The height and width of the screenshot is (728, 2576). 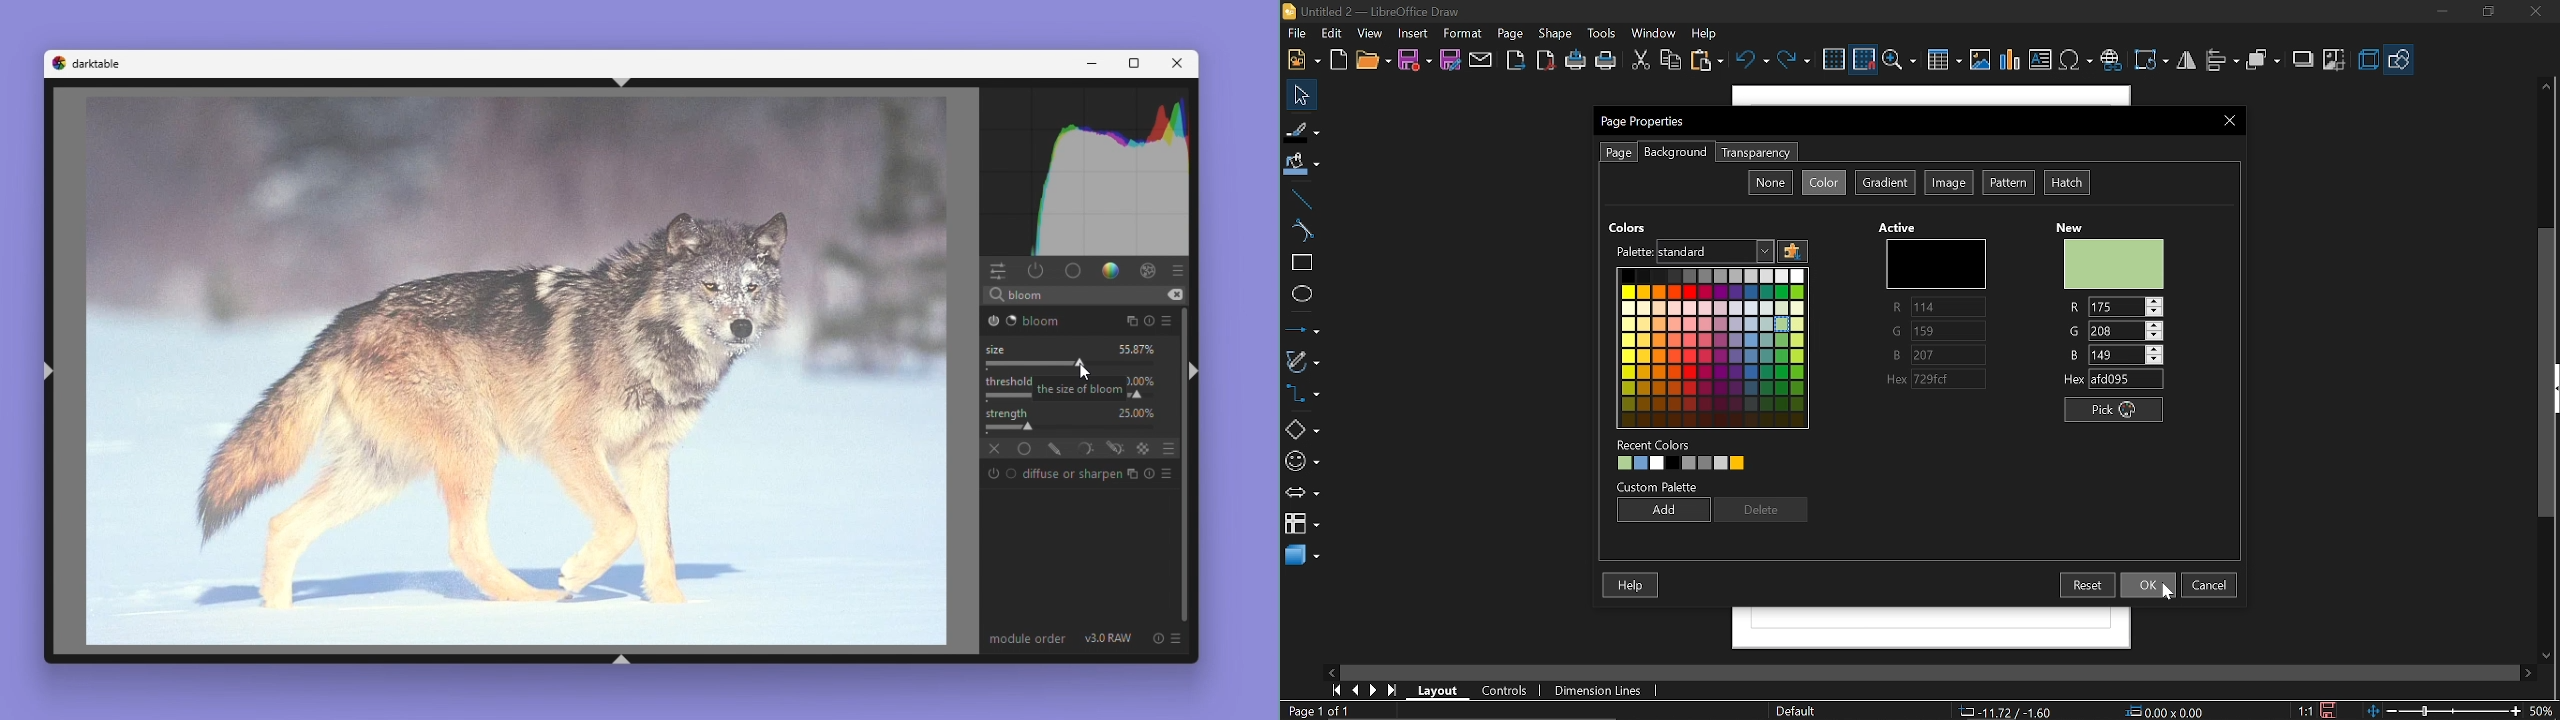 I want to click on Active color, so click(x=1932, y=263).